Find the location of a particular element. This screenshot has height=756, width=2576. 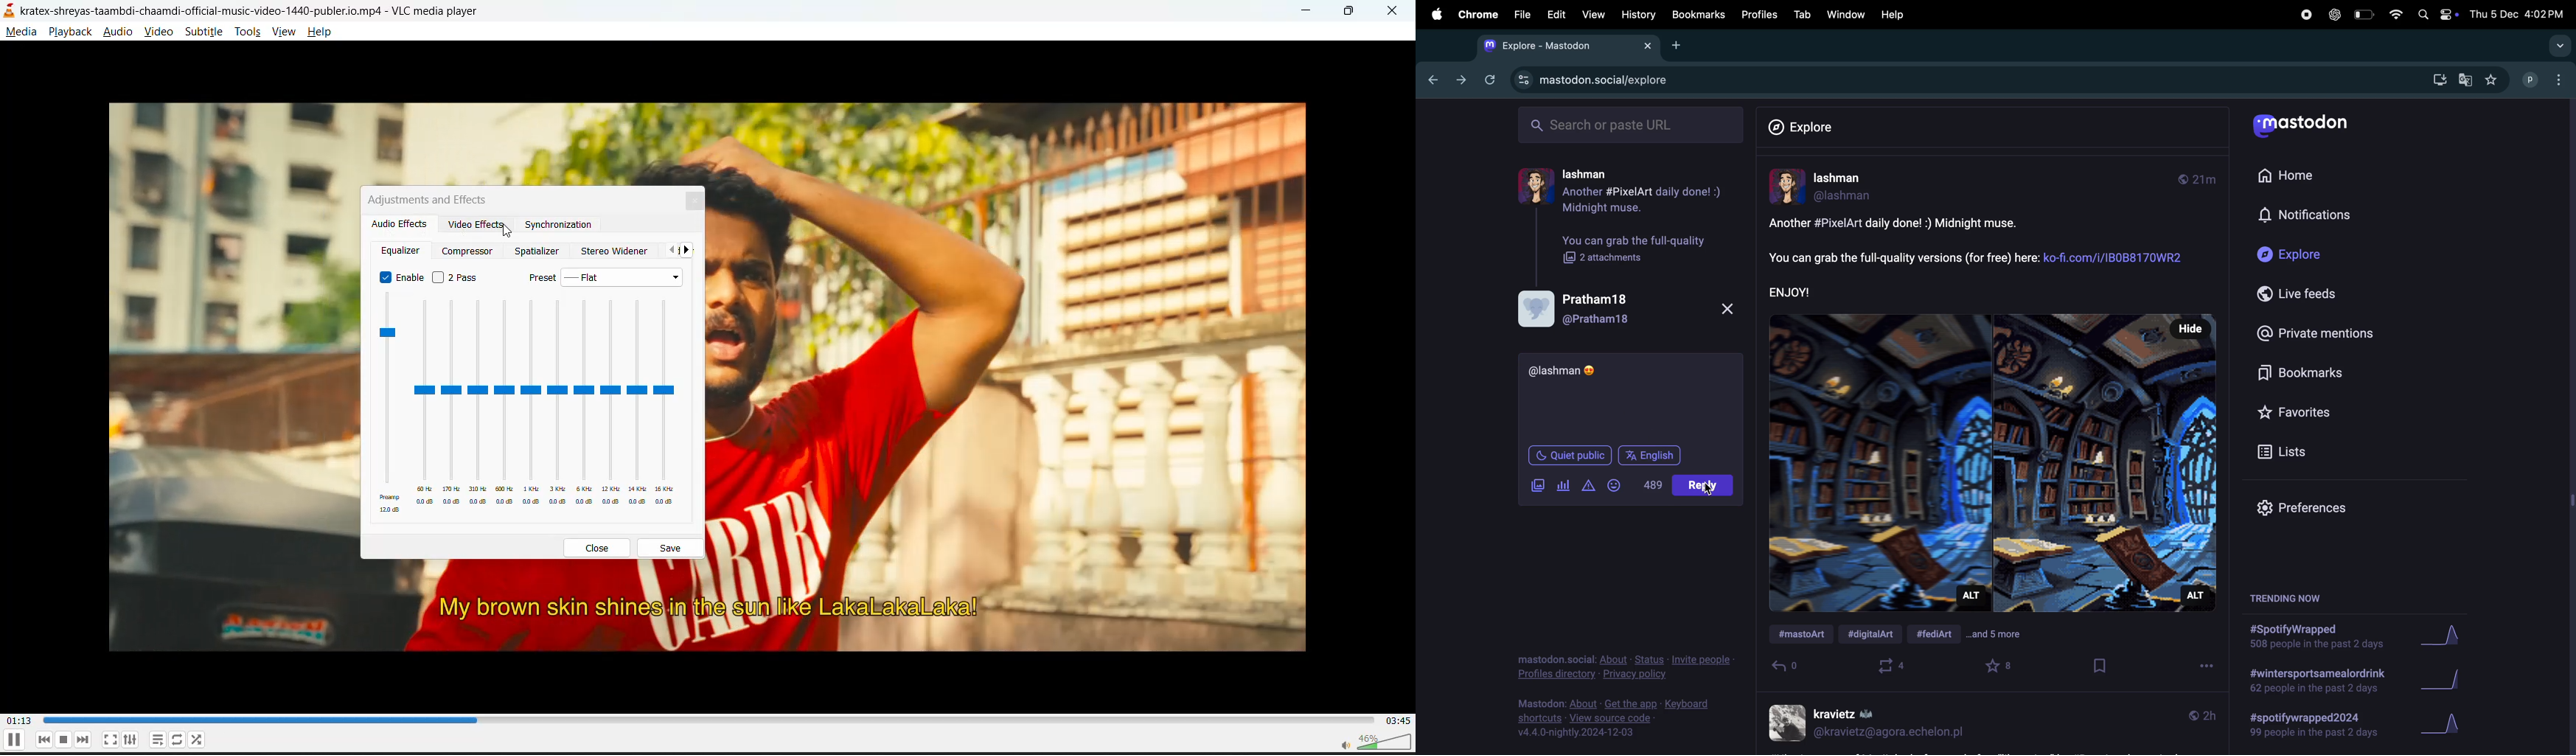

record is located at coordinates (2305, 15).